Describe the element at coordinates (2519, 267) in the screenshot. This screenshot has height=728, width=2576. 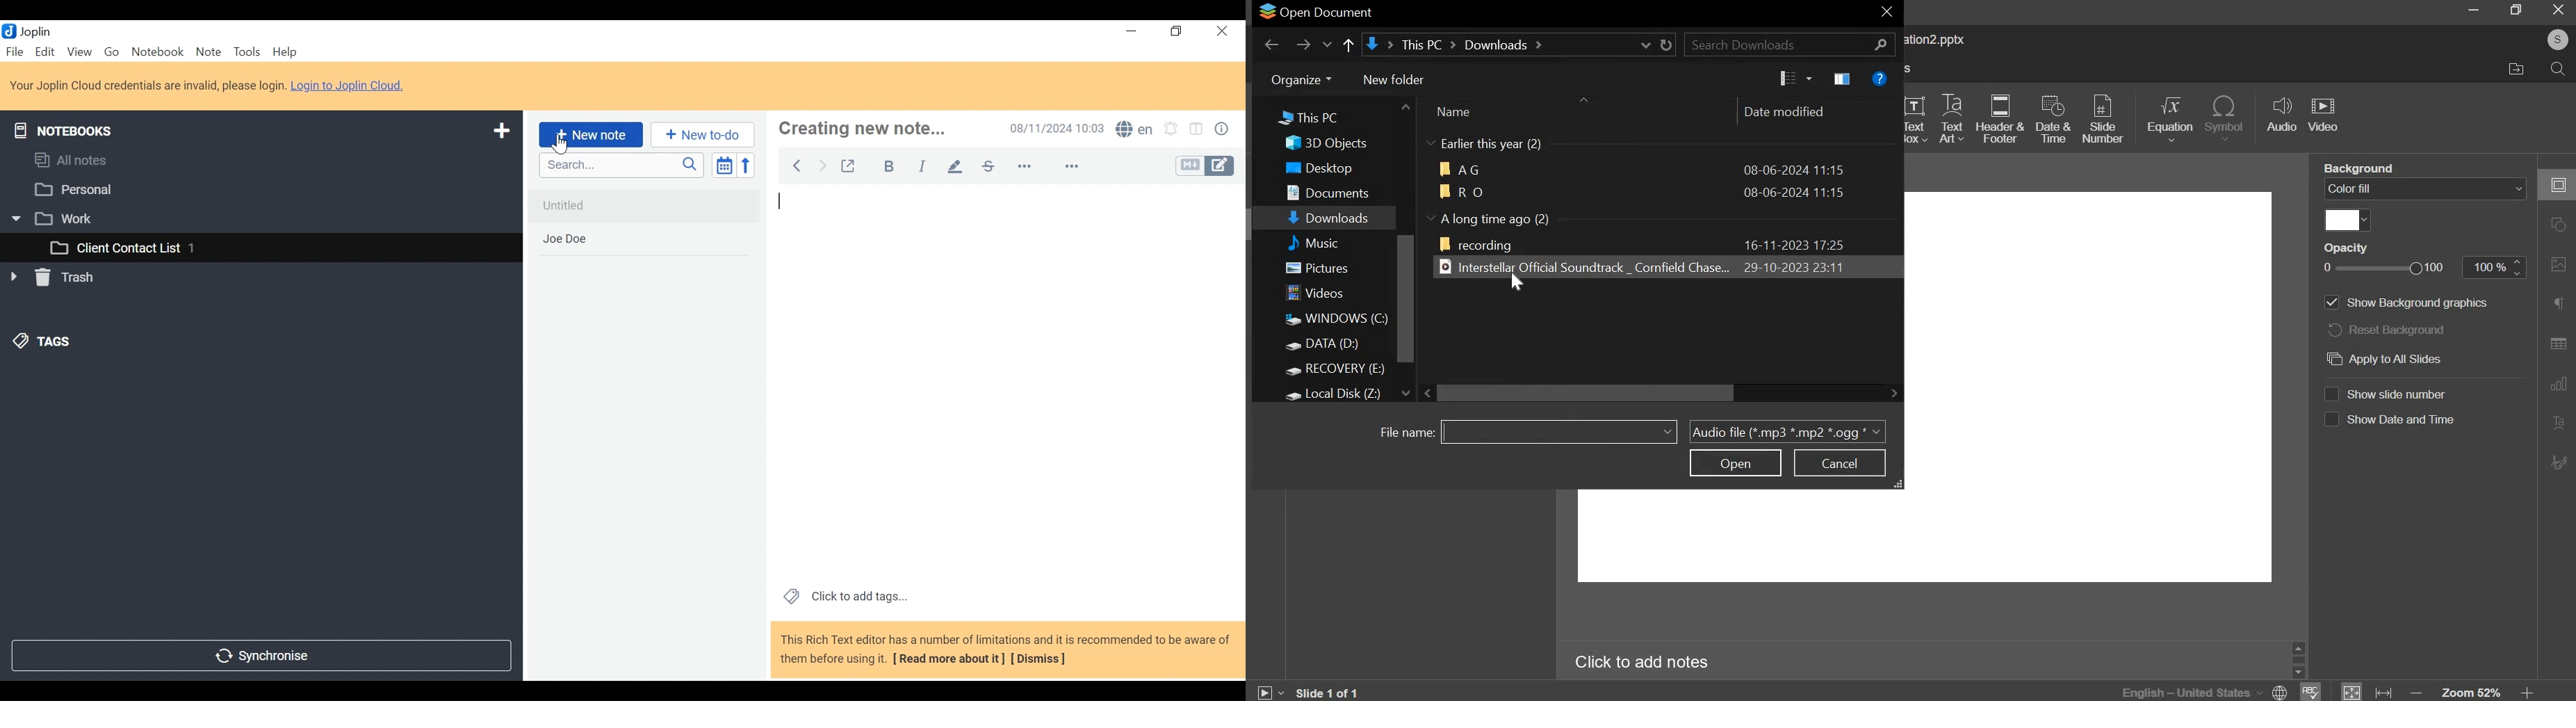
I see `increase/decrease opacity` at that location.